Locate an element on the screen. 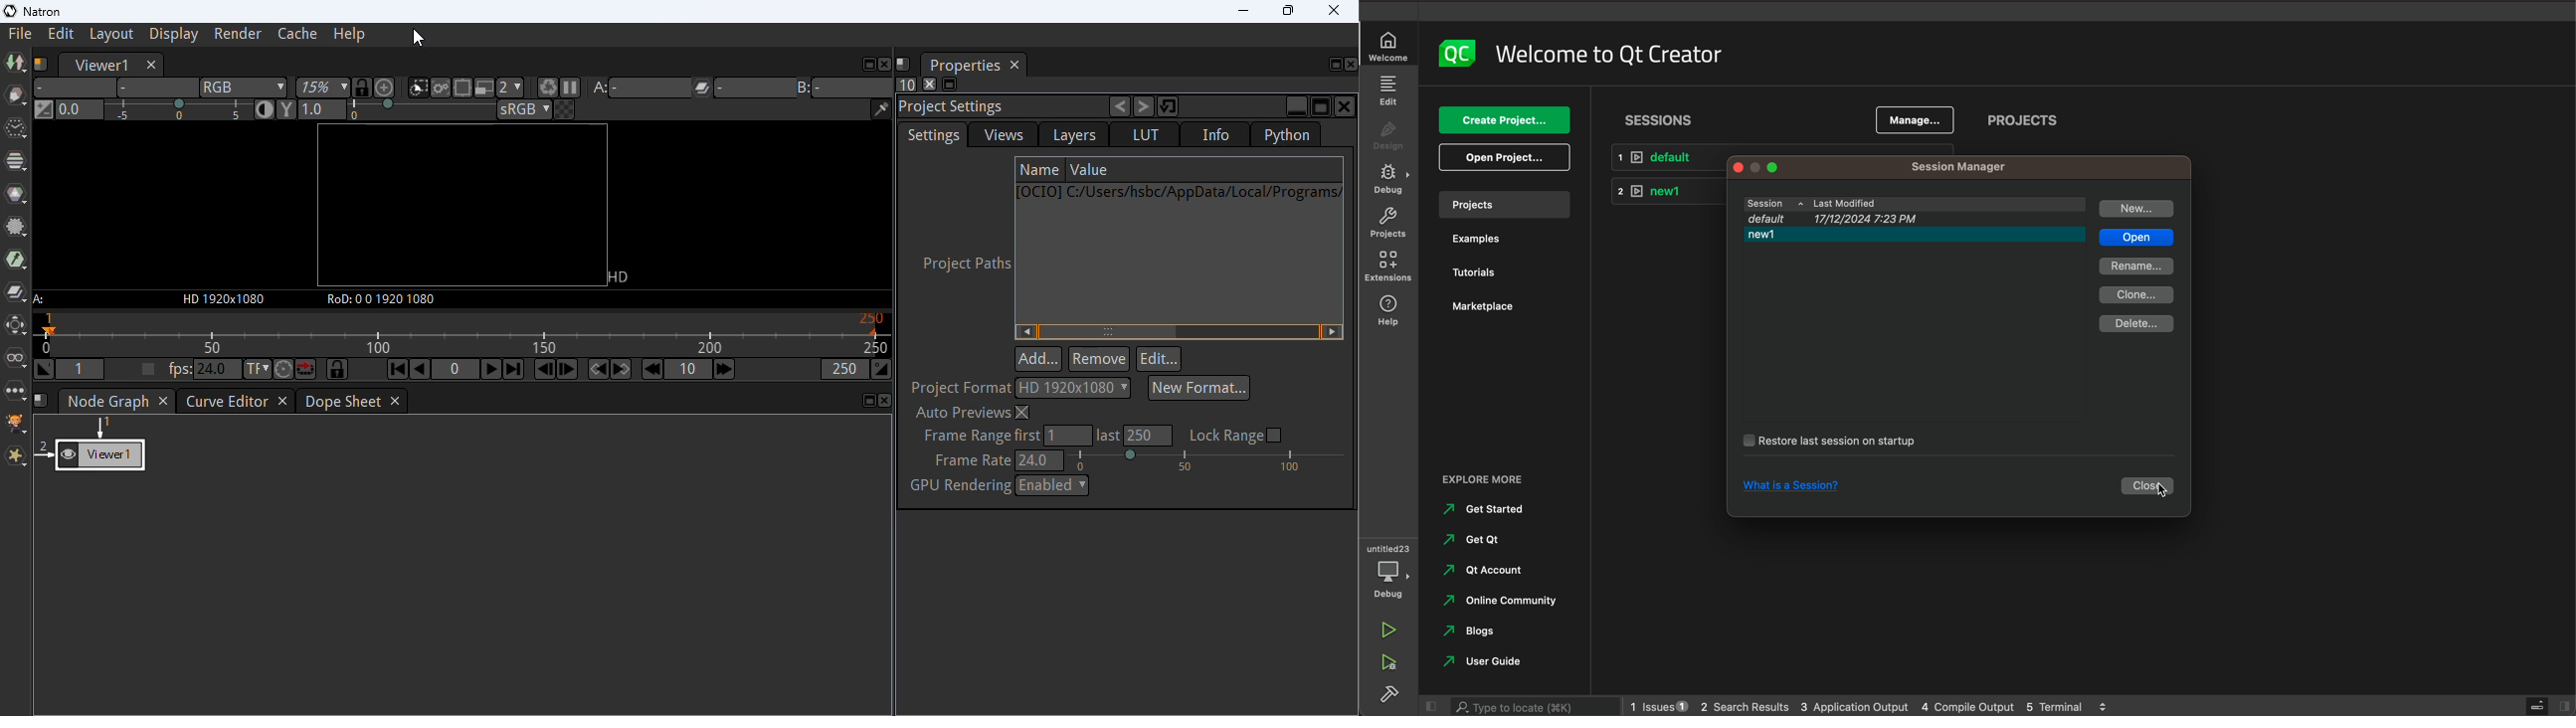 This screenshot has height=728, width=2576. render is located at coordinates (238, 34).